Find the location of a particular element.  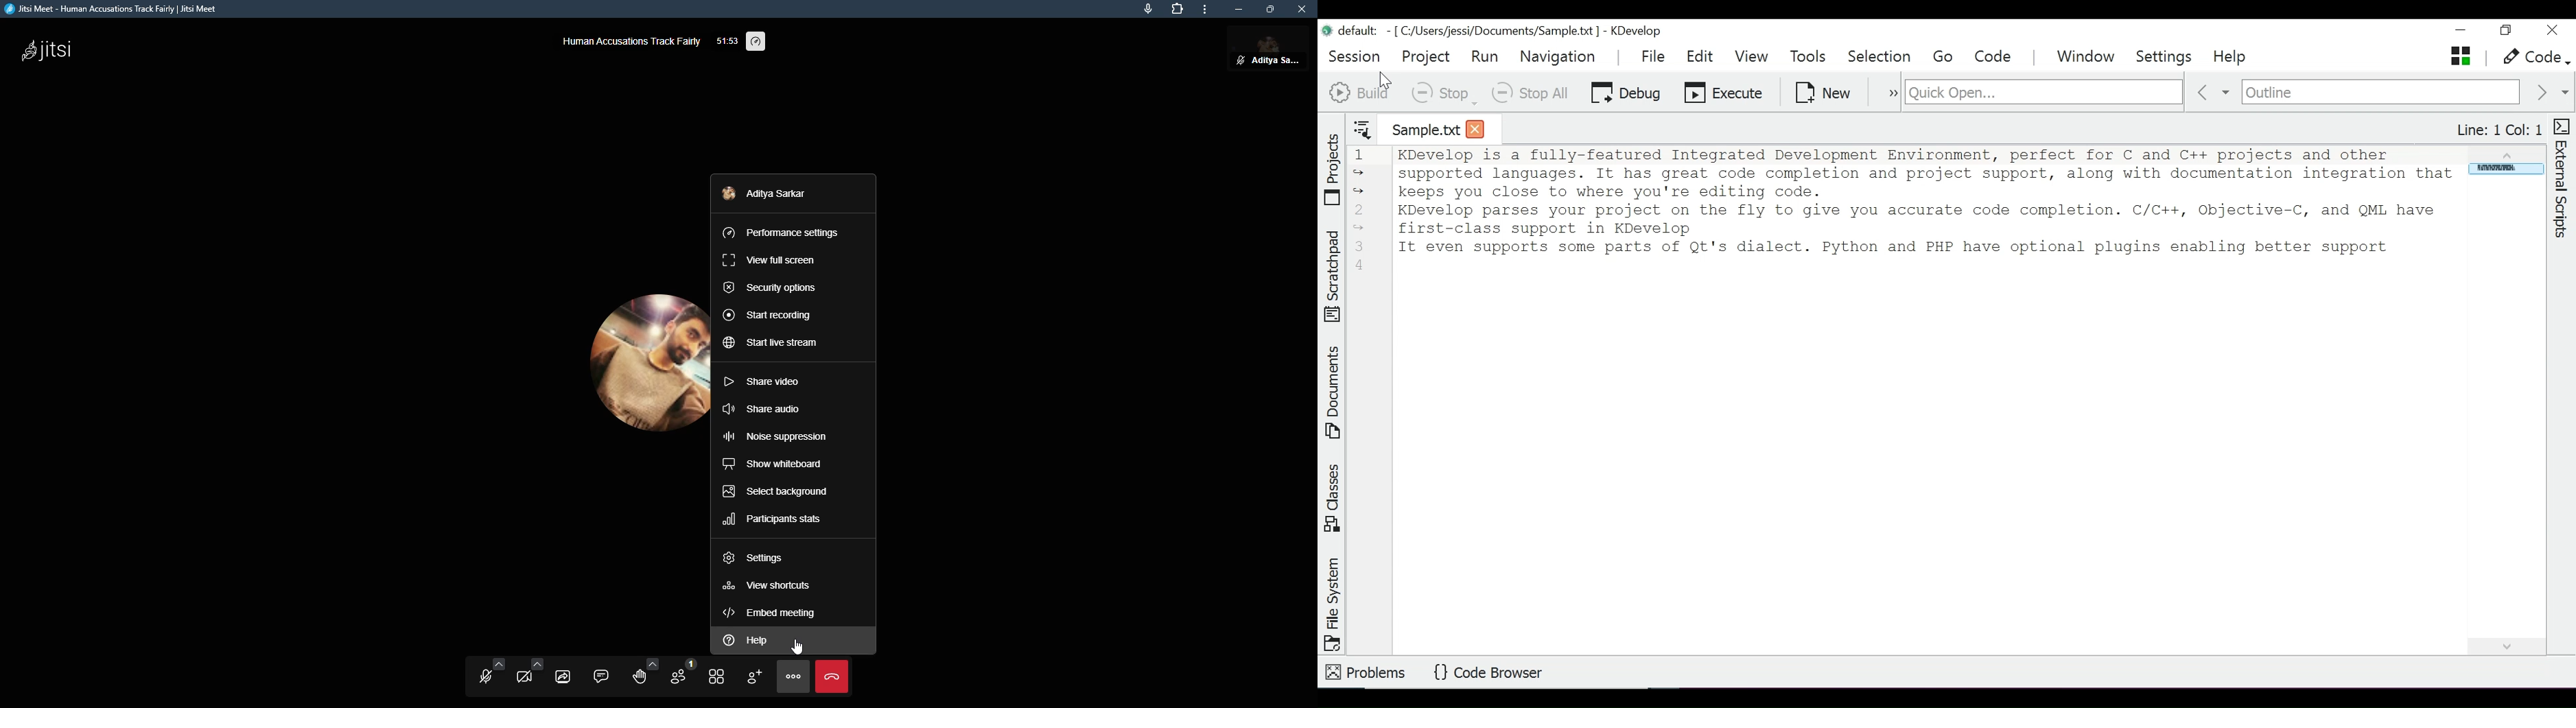

performance settings is located at coordinates (782, 232).